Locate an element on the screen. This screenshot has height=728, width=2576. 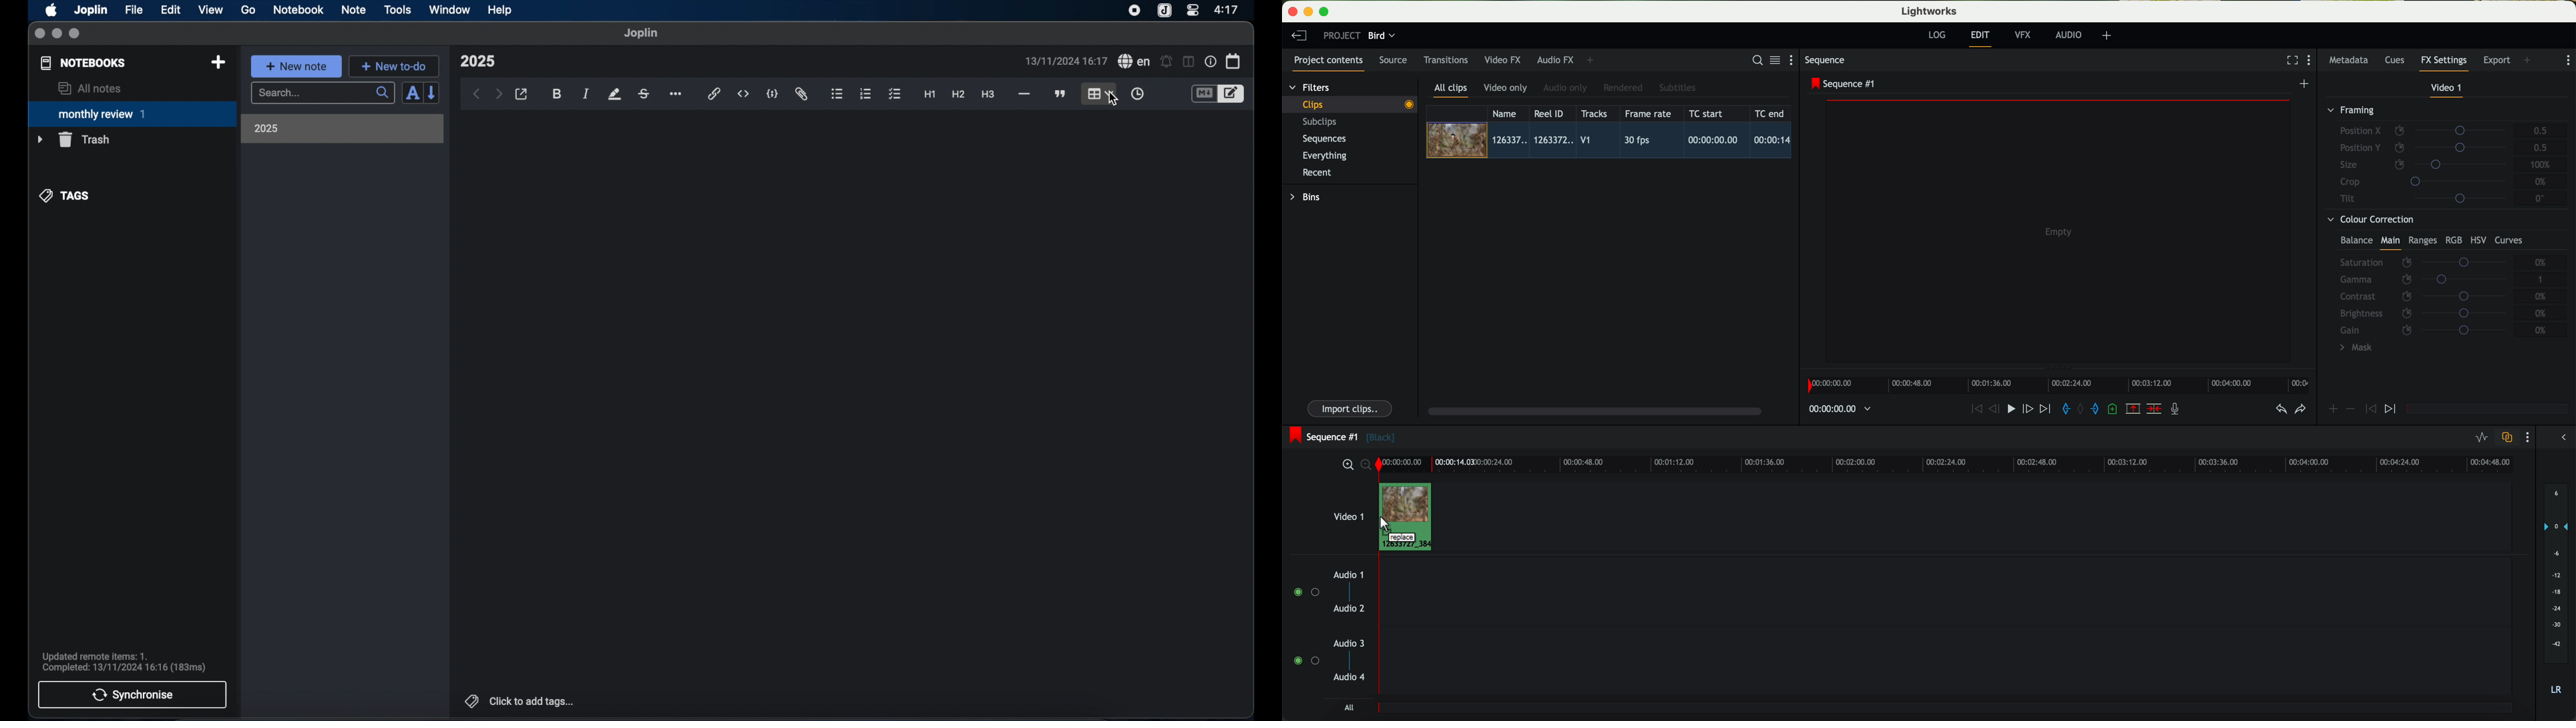
toggle editor is located at coordinates (1233, 94).